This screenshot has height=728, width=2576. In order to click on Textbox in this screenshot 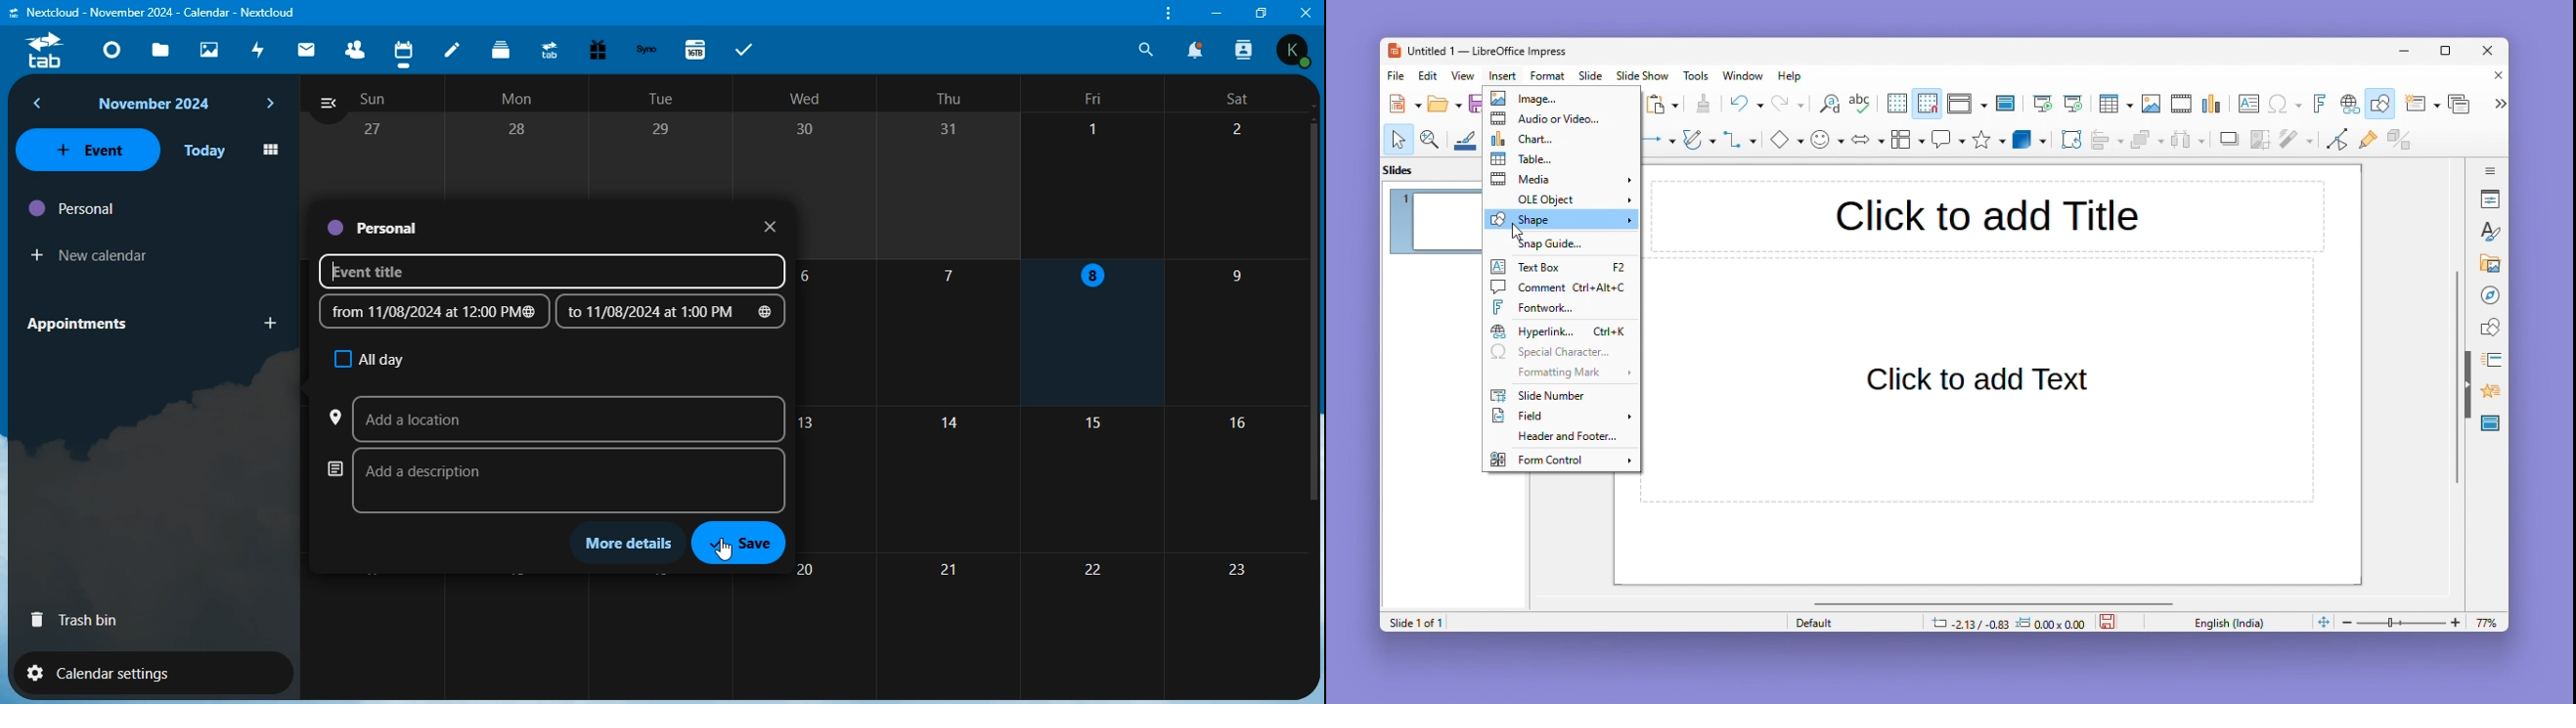, I will do `click(1561, 268)`.